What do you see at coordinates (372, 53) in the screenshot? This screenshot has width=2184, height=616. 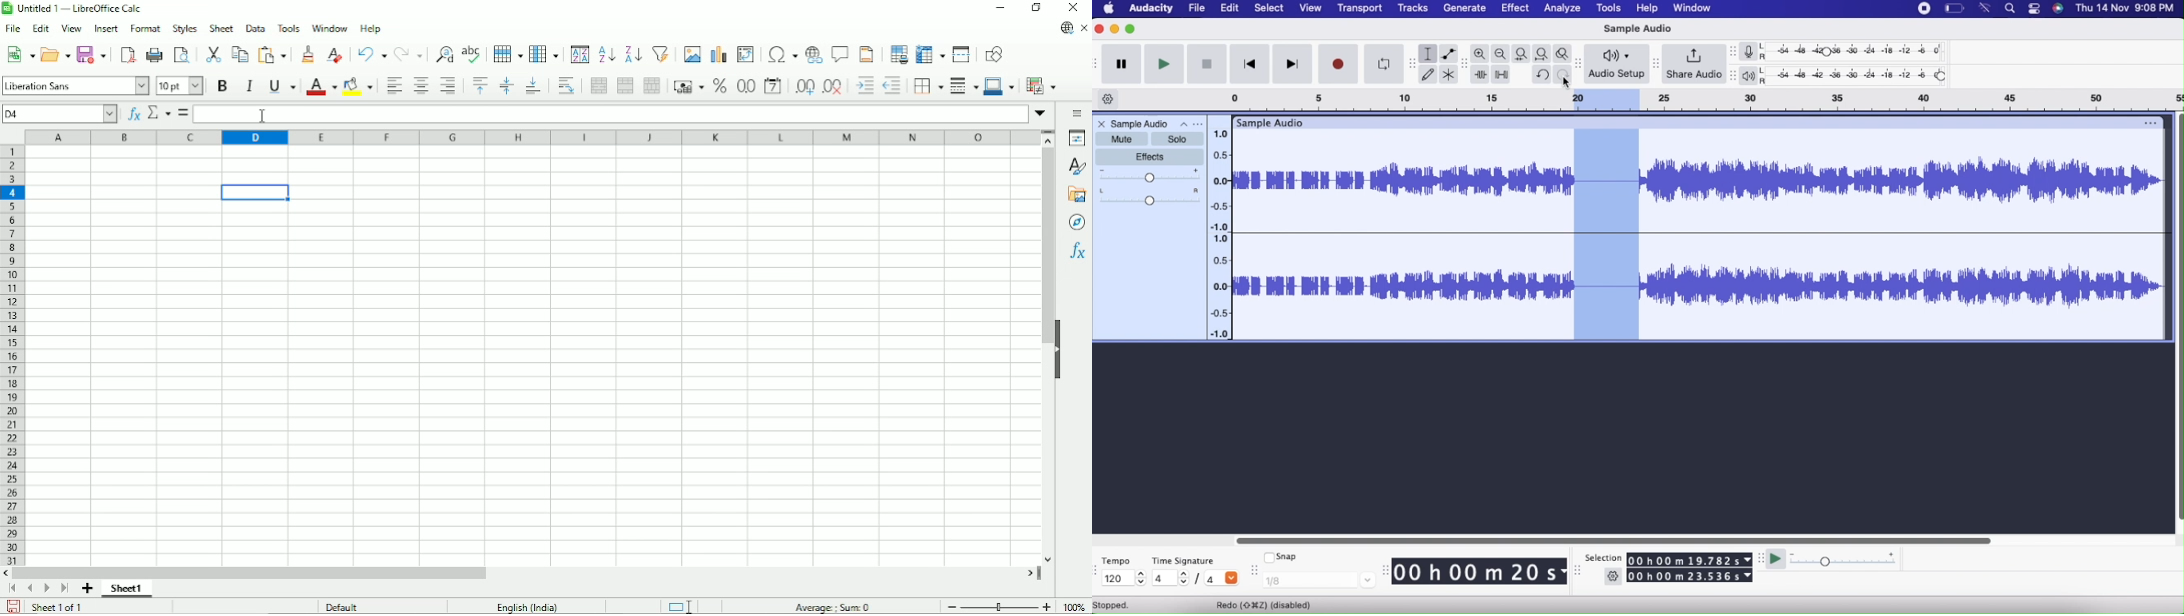 I see `Undo` at bounding box center [372, 53].